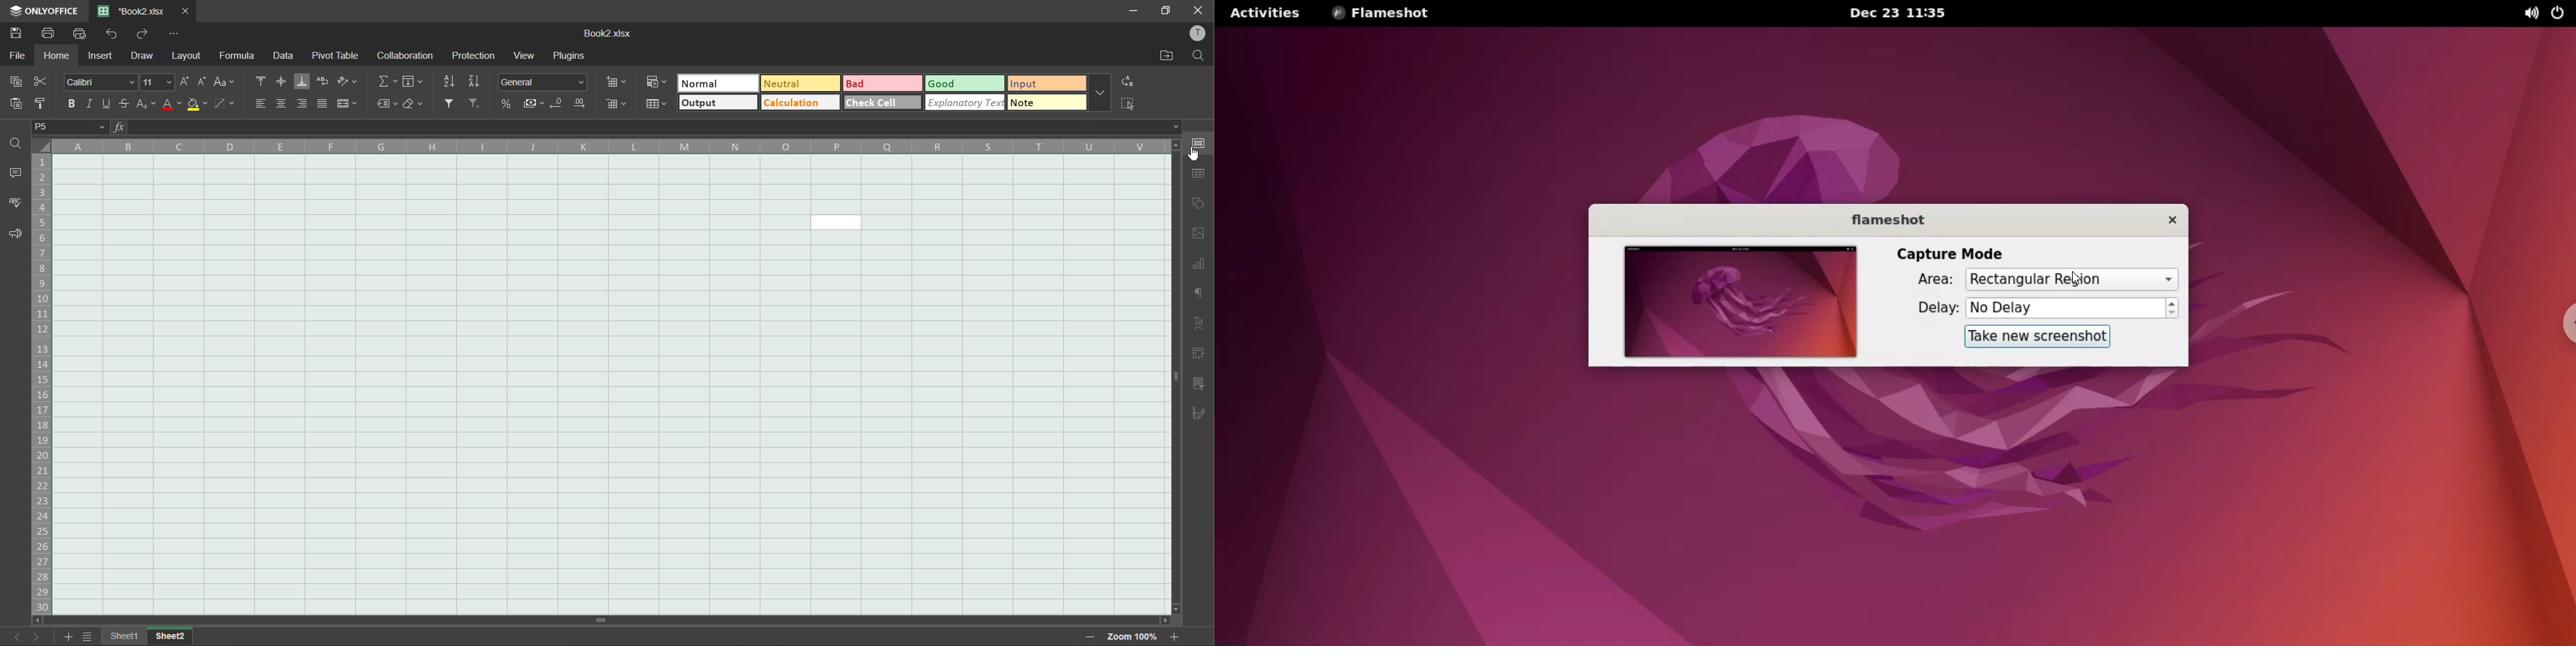 This screenshot has height=672, width=2576. Describe the element at coordinates (123, 635) in the screenshot. I see `sheet1` at that location.